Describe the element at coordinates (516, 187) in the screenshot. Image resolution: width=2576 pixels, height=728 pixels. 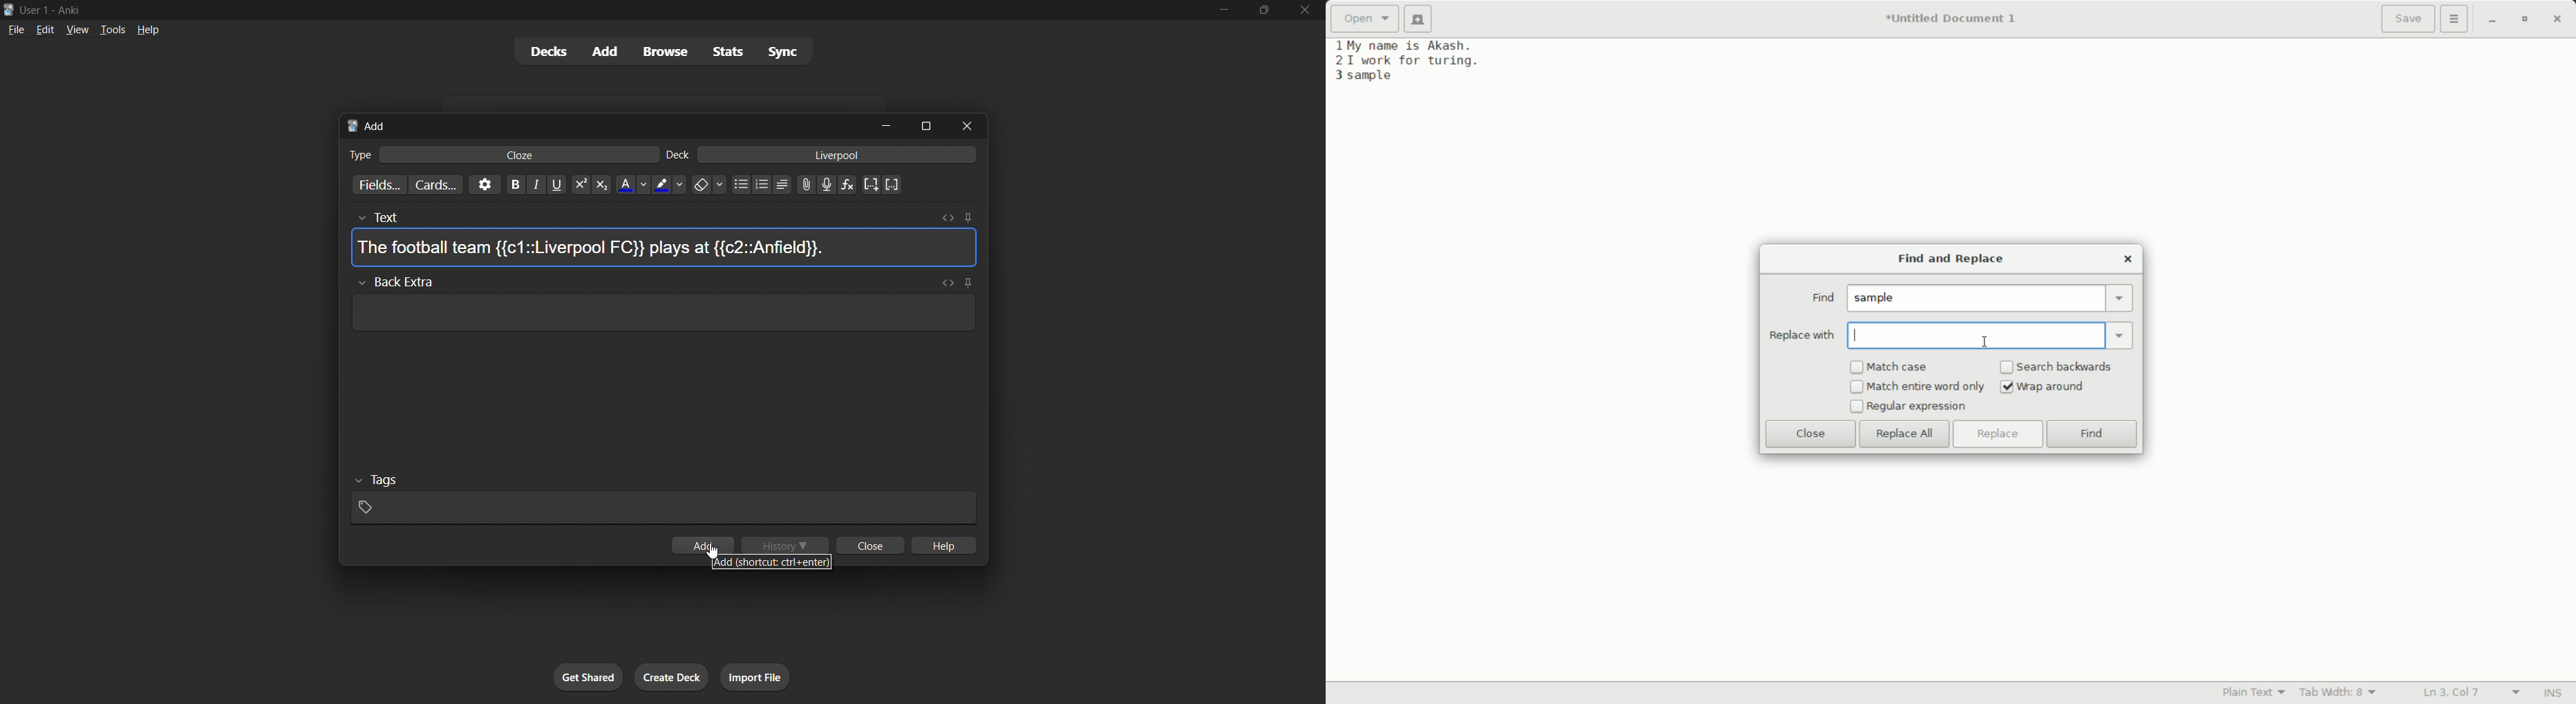
I see `bold` at that location.